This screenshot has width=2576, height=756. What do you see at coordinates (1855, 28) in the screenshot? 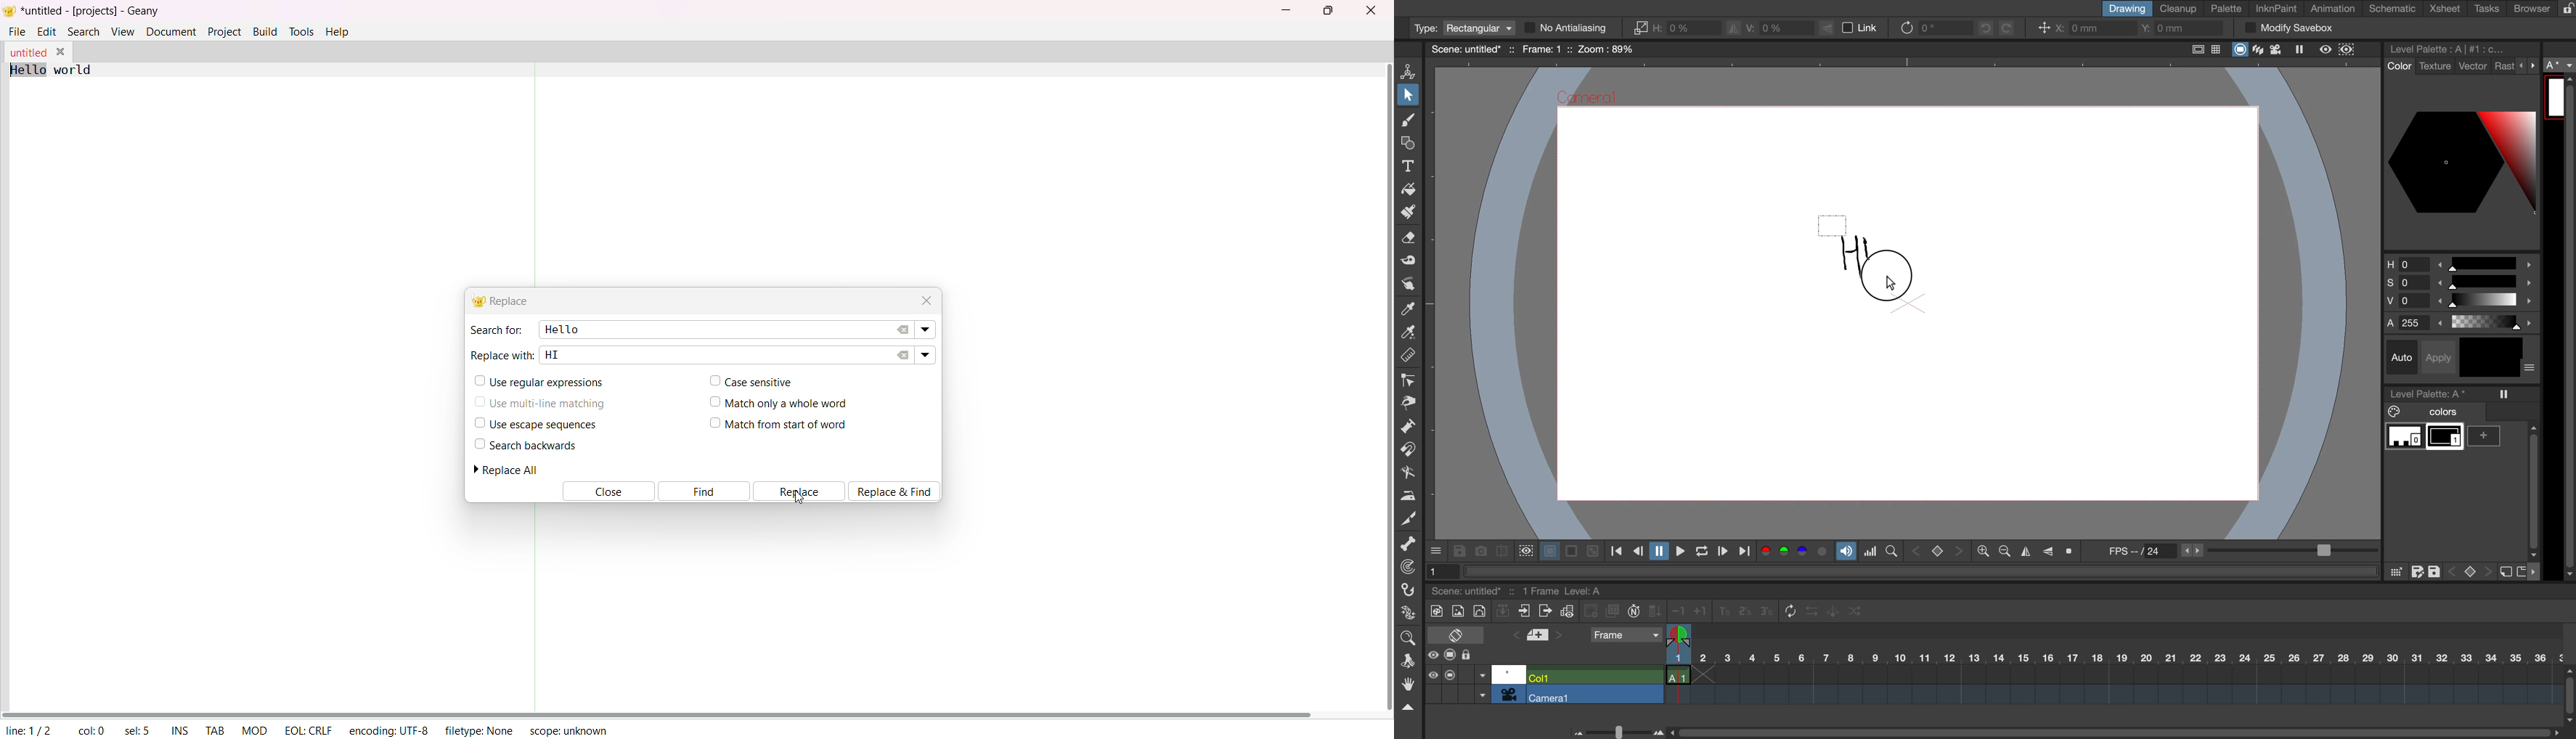
I see `link` at bounding box center [1855, 28].